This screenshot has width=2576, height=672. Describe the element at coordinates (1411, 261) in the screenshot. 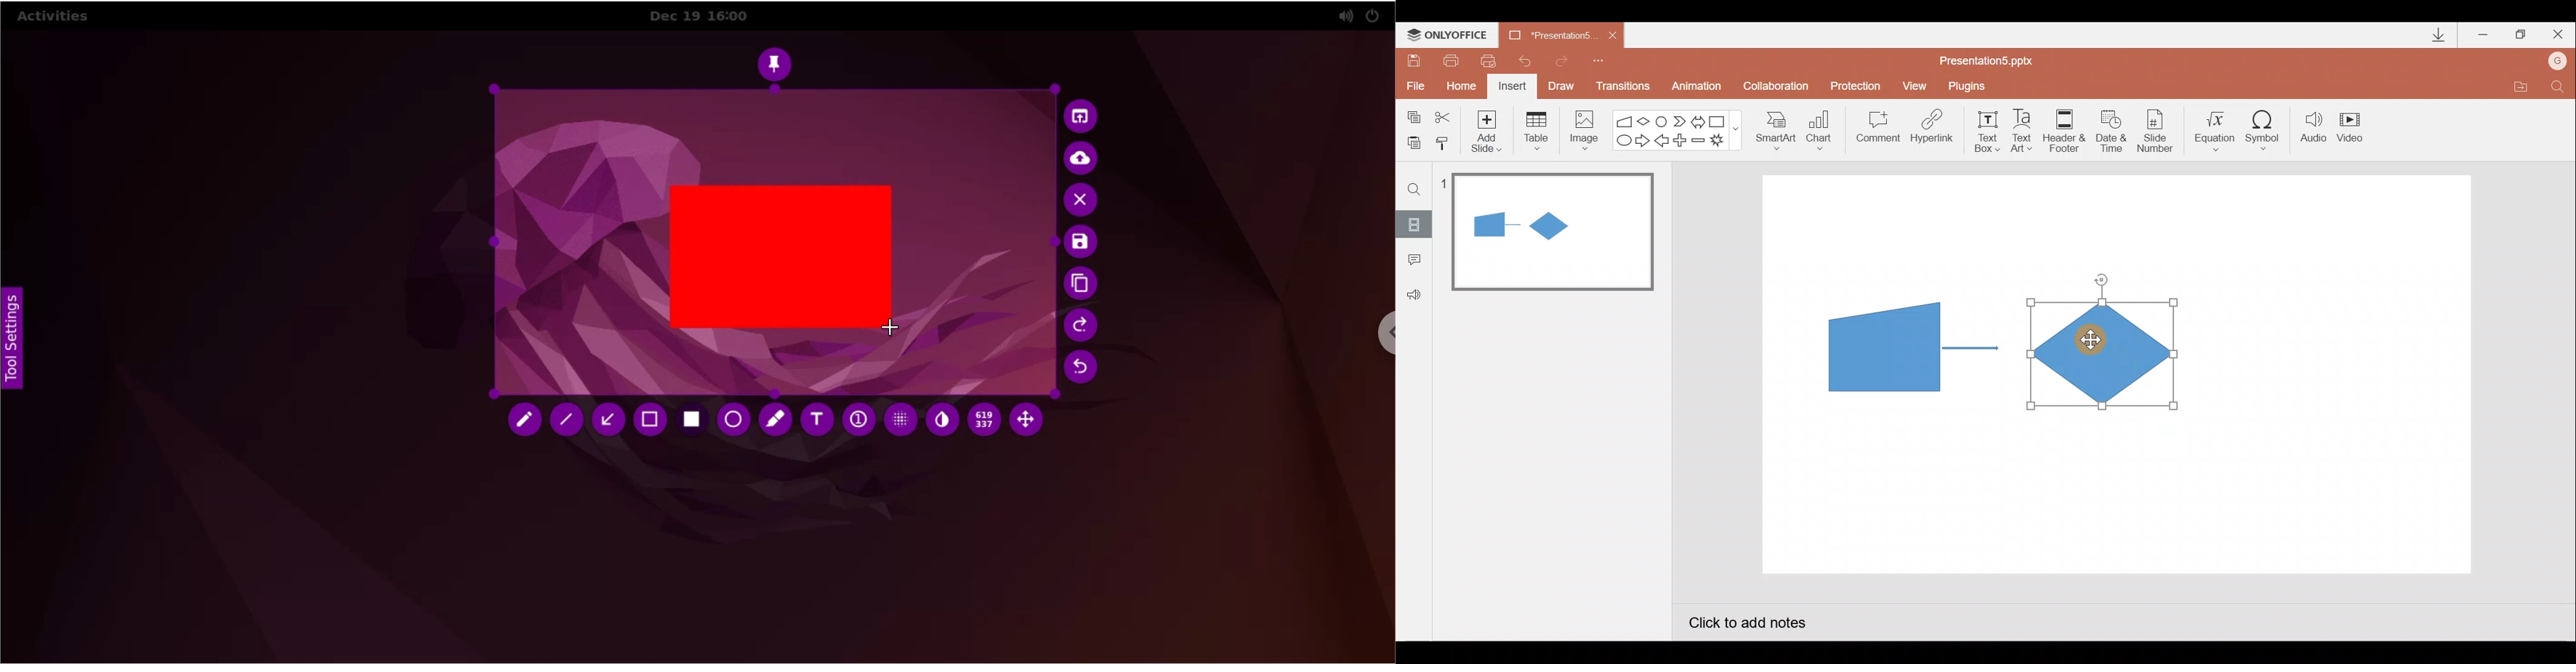

I see `Comments` at that location.